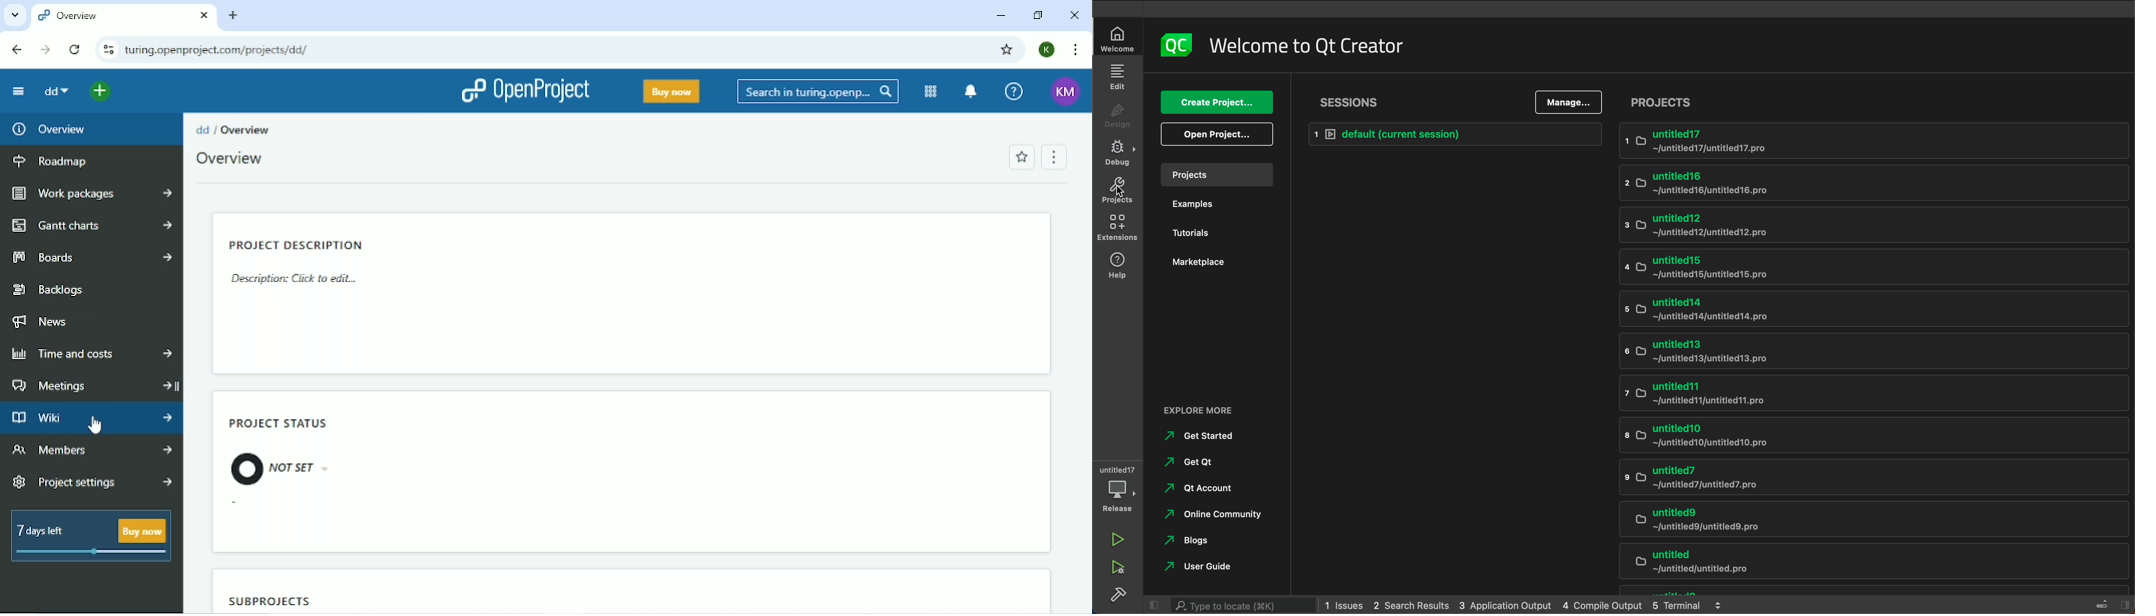 The height and width of the screenshot is (616, 2156). Describe the element at coordinates (1119, 229) in the screenshot. I see `extensions` at that location.